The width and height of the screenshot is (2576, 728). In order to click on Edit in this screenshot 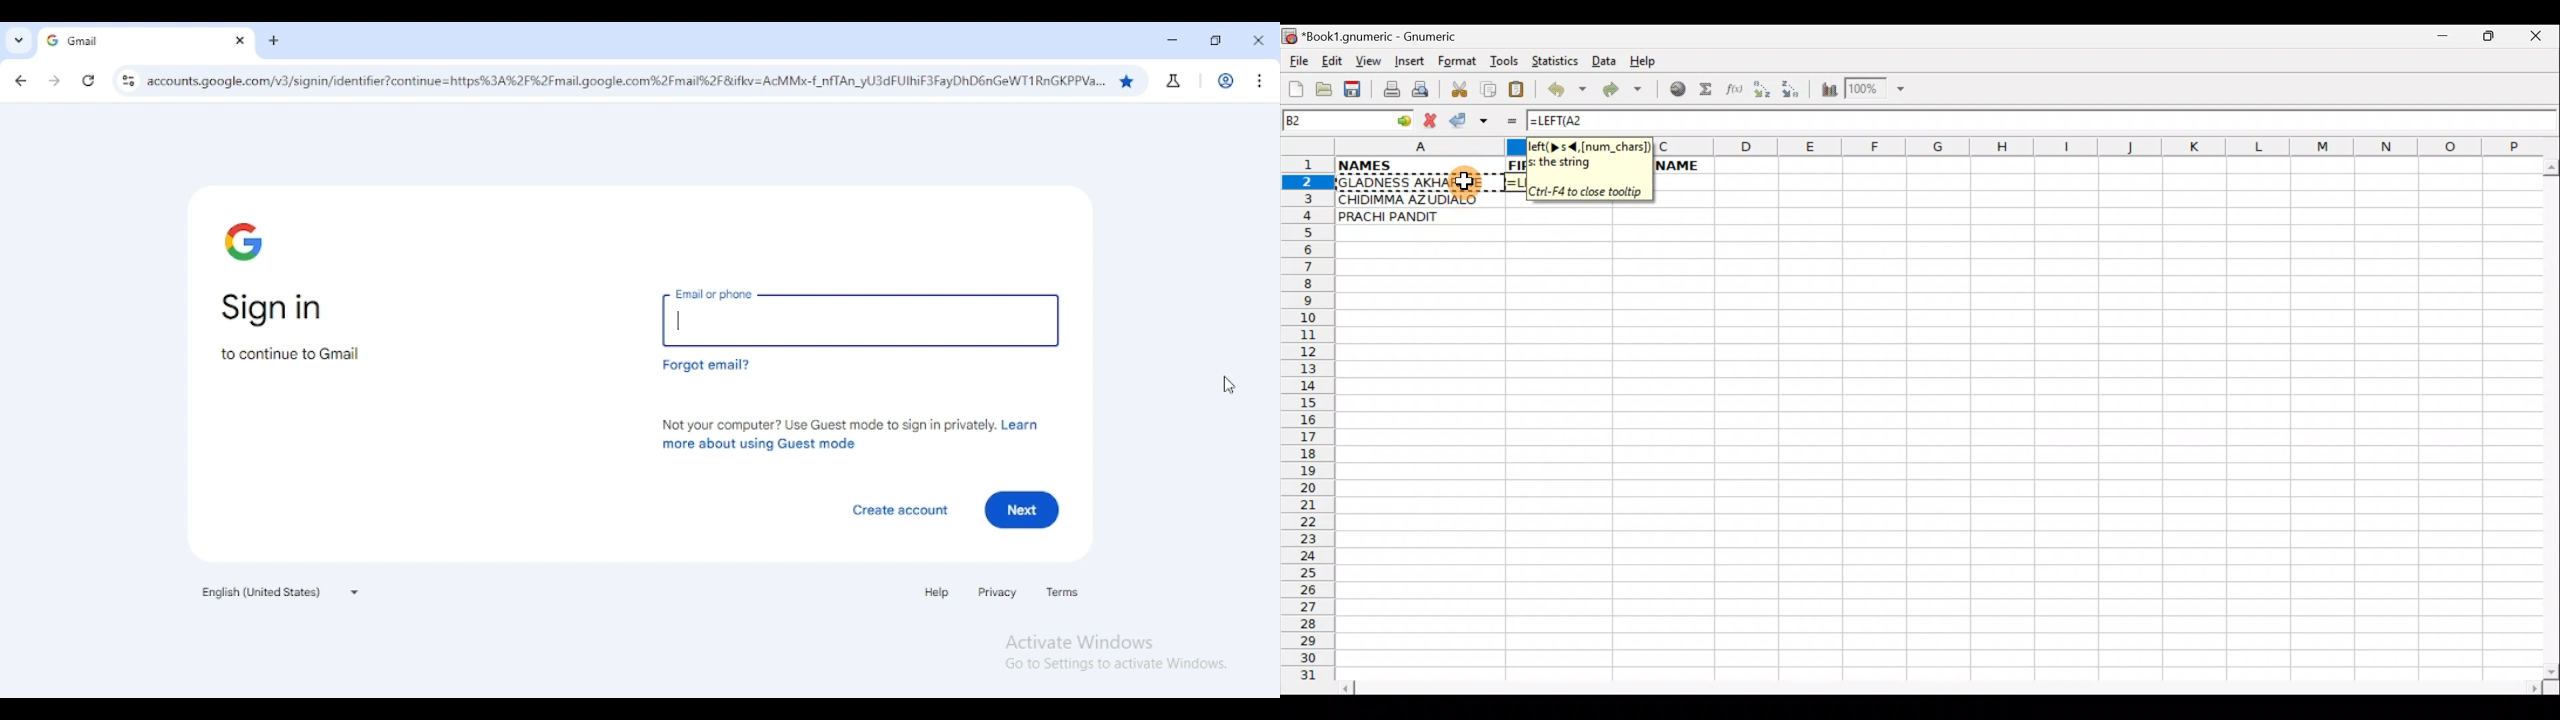, I will do `click(1331, 61)`.